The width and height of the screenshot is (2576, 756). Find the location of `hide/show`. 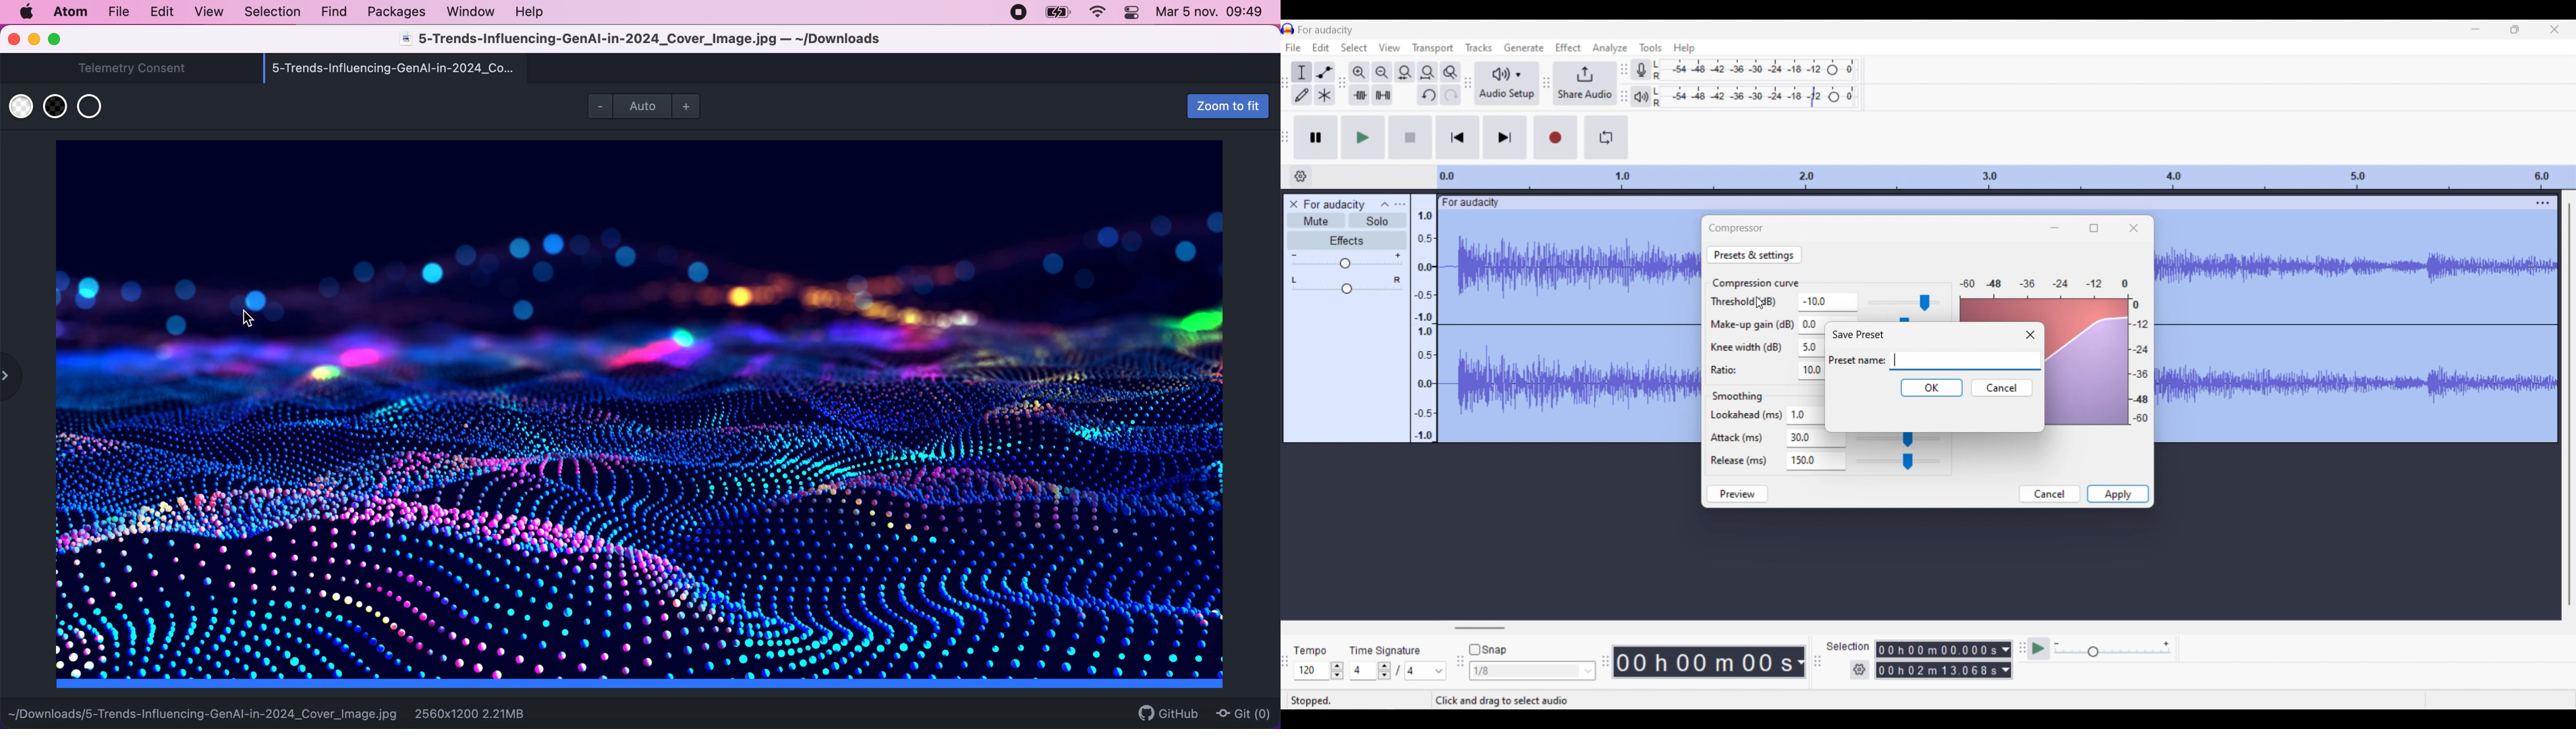

hide/show is located at coordinates (15, 381).